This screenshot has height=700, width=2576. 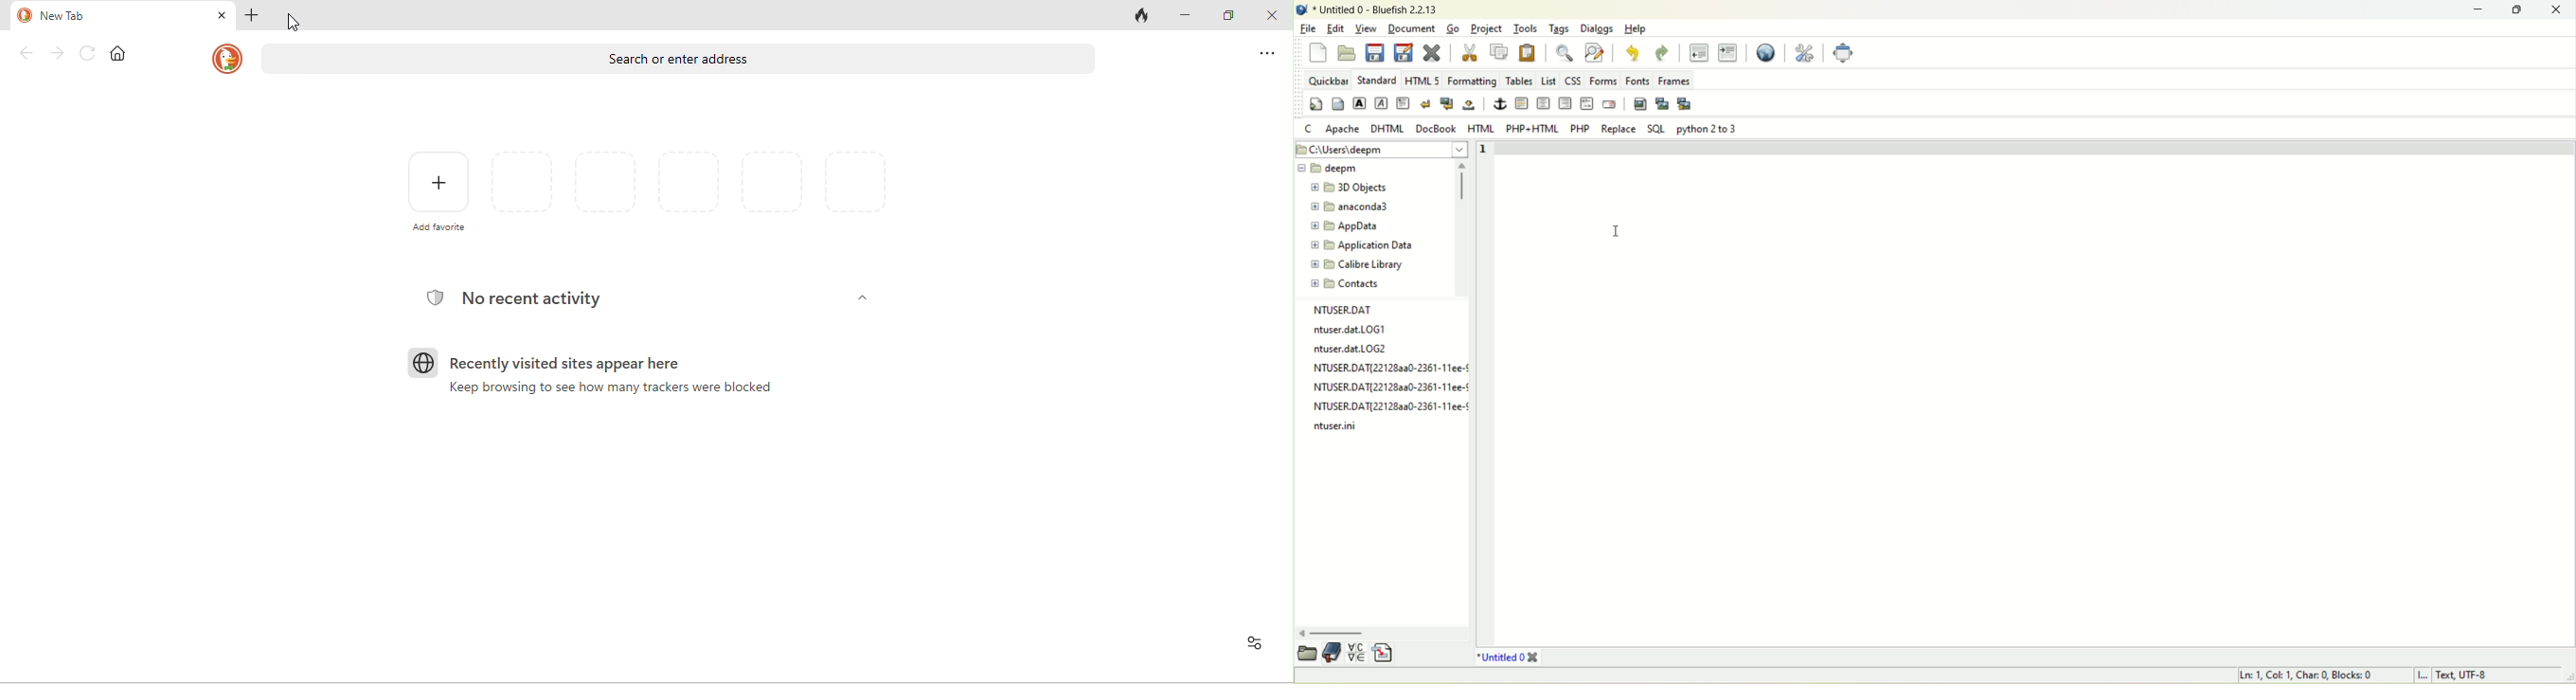 I want to click on horizontal rule, so click(x=1544, y=103).